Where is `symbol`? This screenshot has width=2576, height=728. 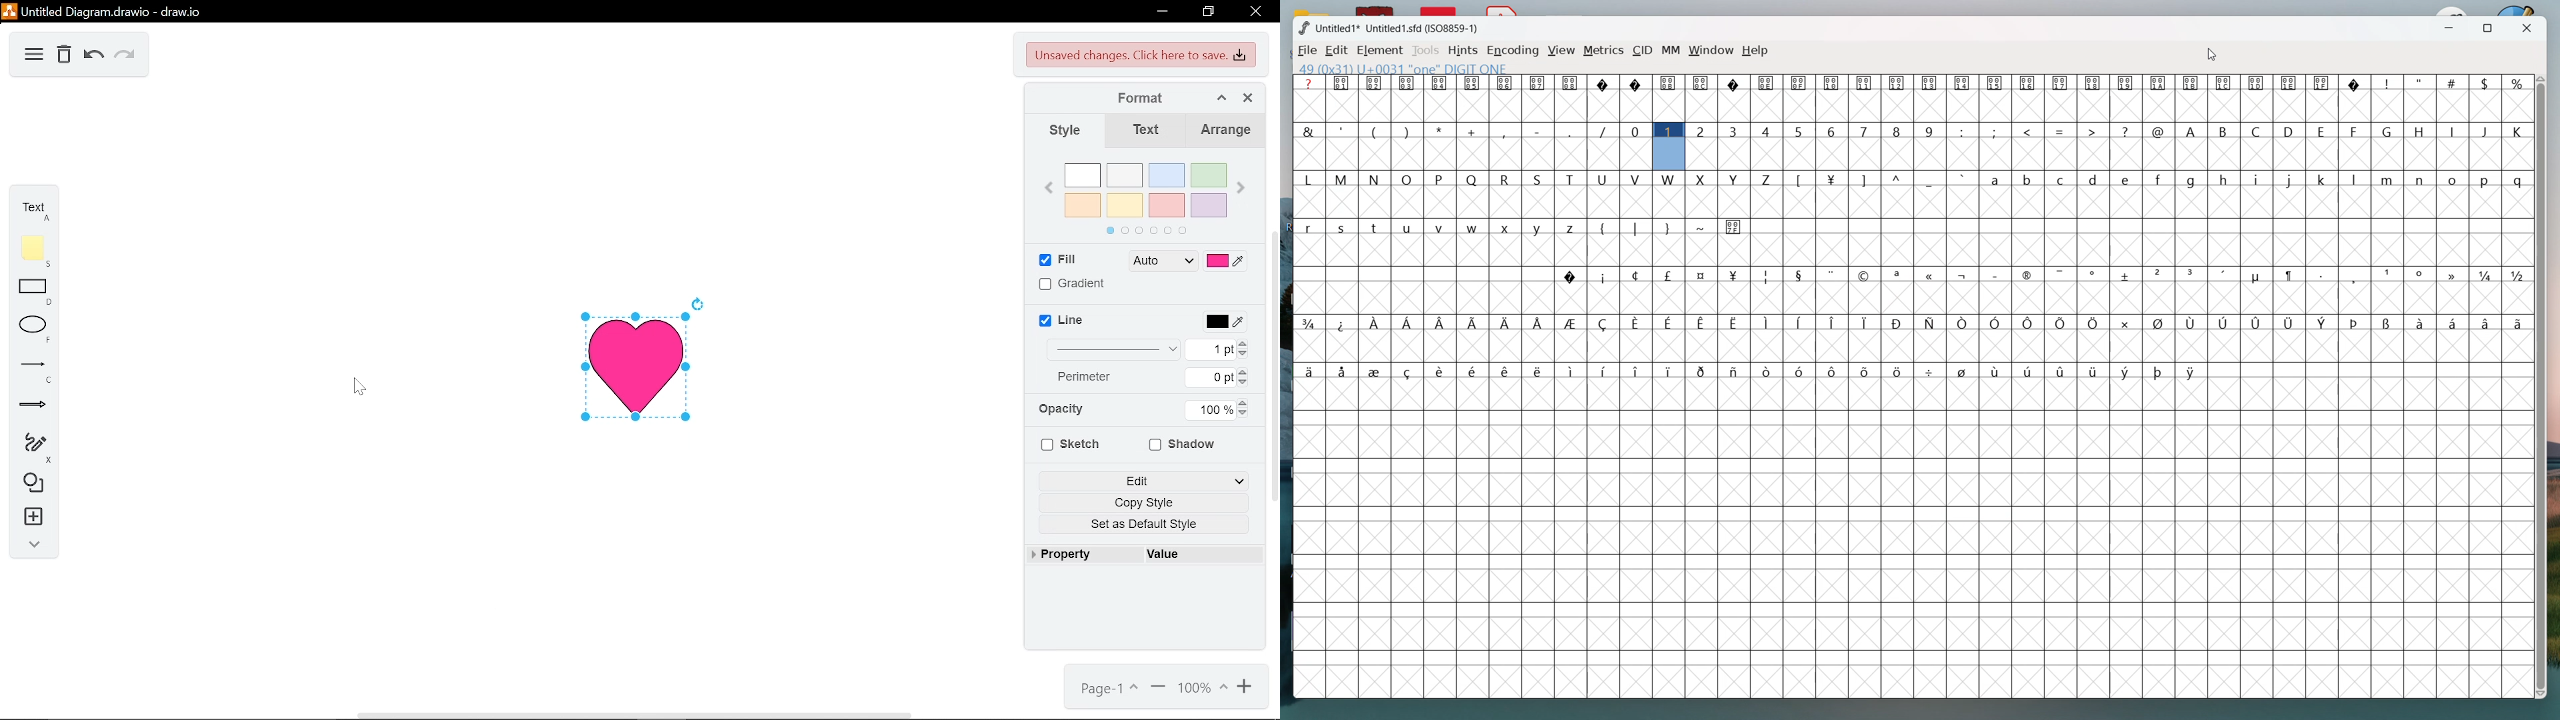
symbol is located at coordinates (1639, 323).